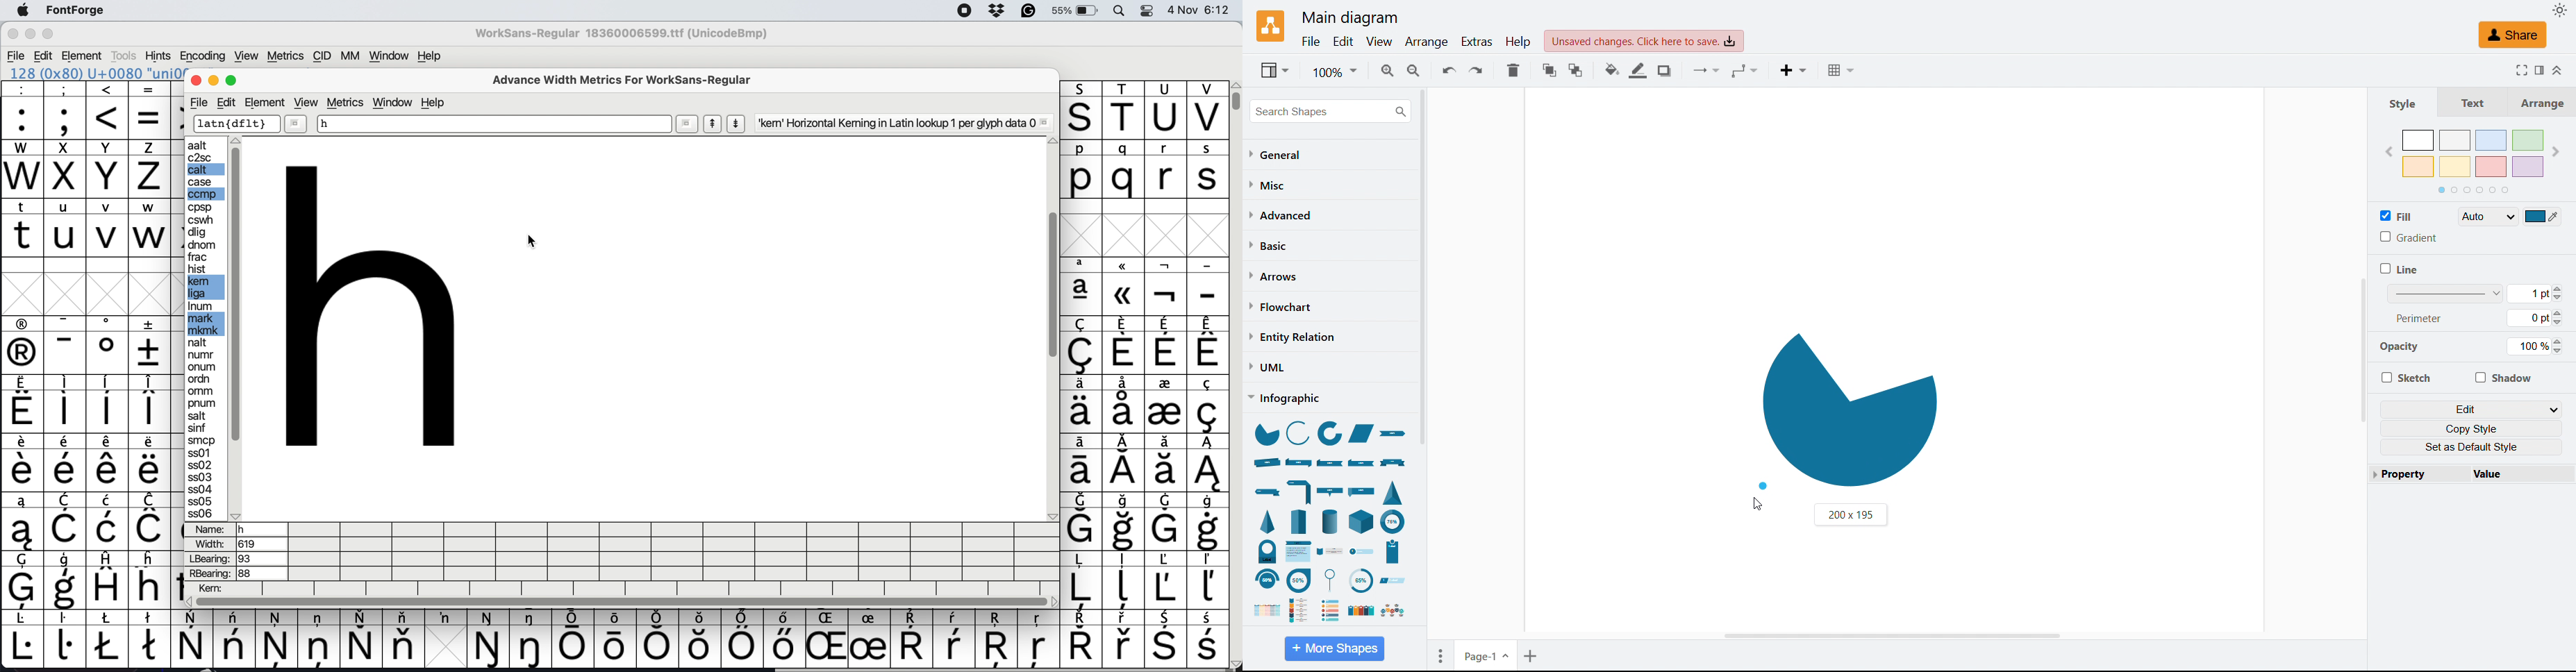  What do you see at coordinates (1265, 433) in the screenshot?
I see `pie` at bounding box center [1265, 433].